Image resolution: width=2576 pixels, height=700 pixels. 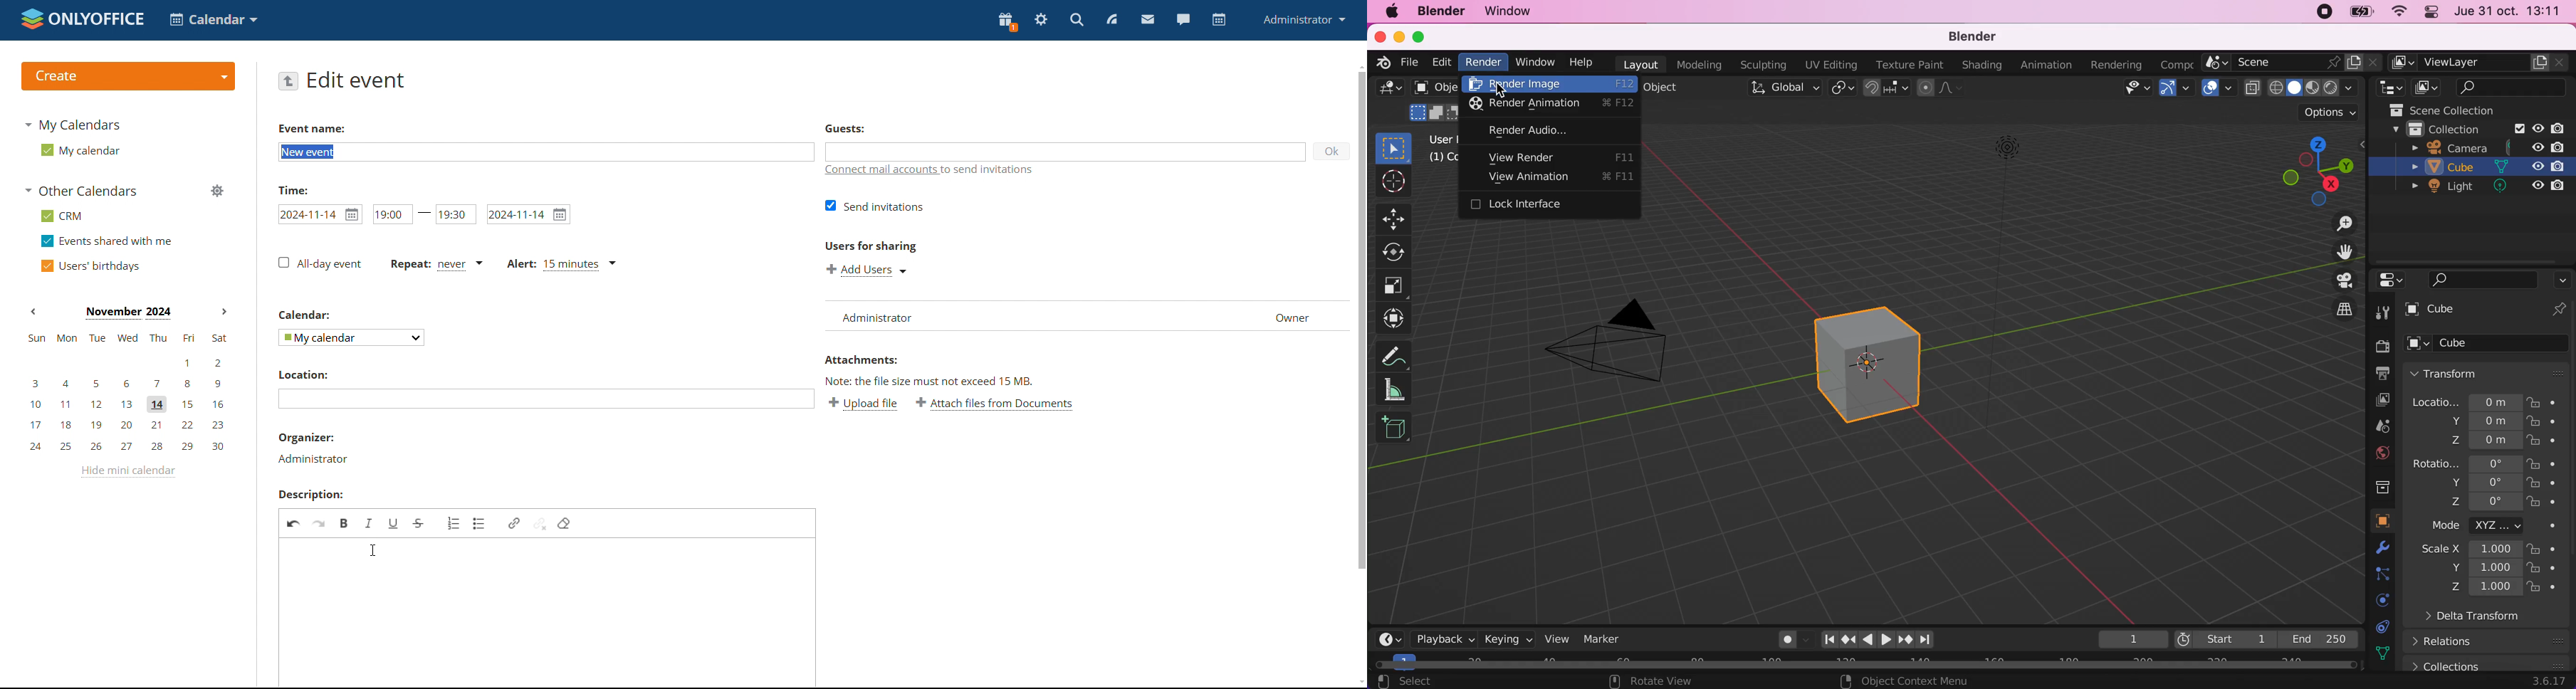 What do you see at coordinates (1783, 87) in the screenshot?
I see `global` at bounding box center [1783, 87].